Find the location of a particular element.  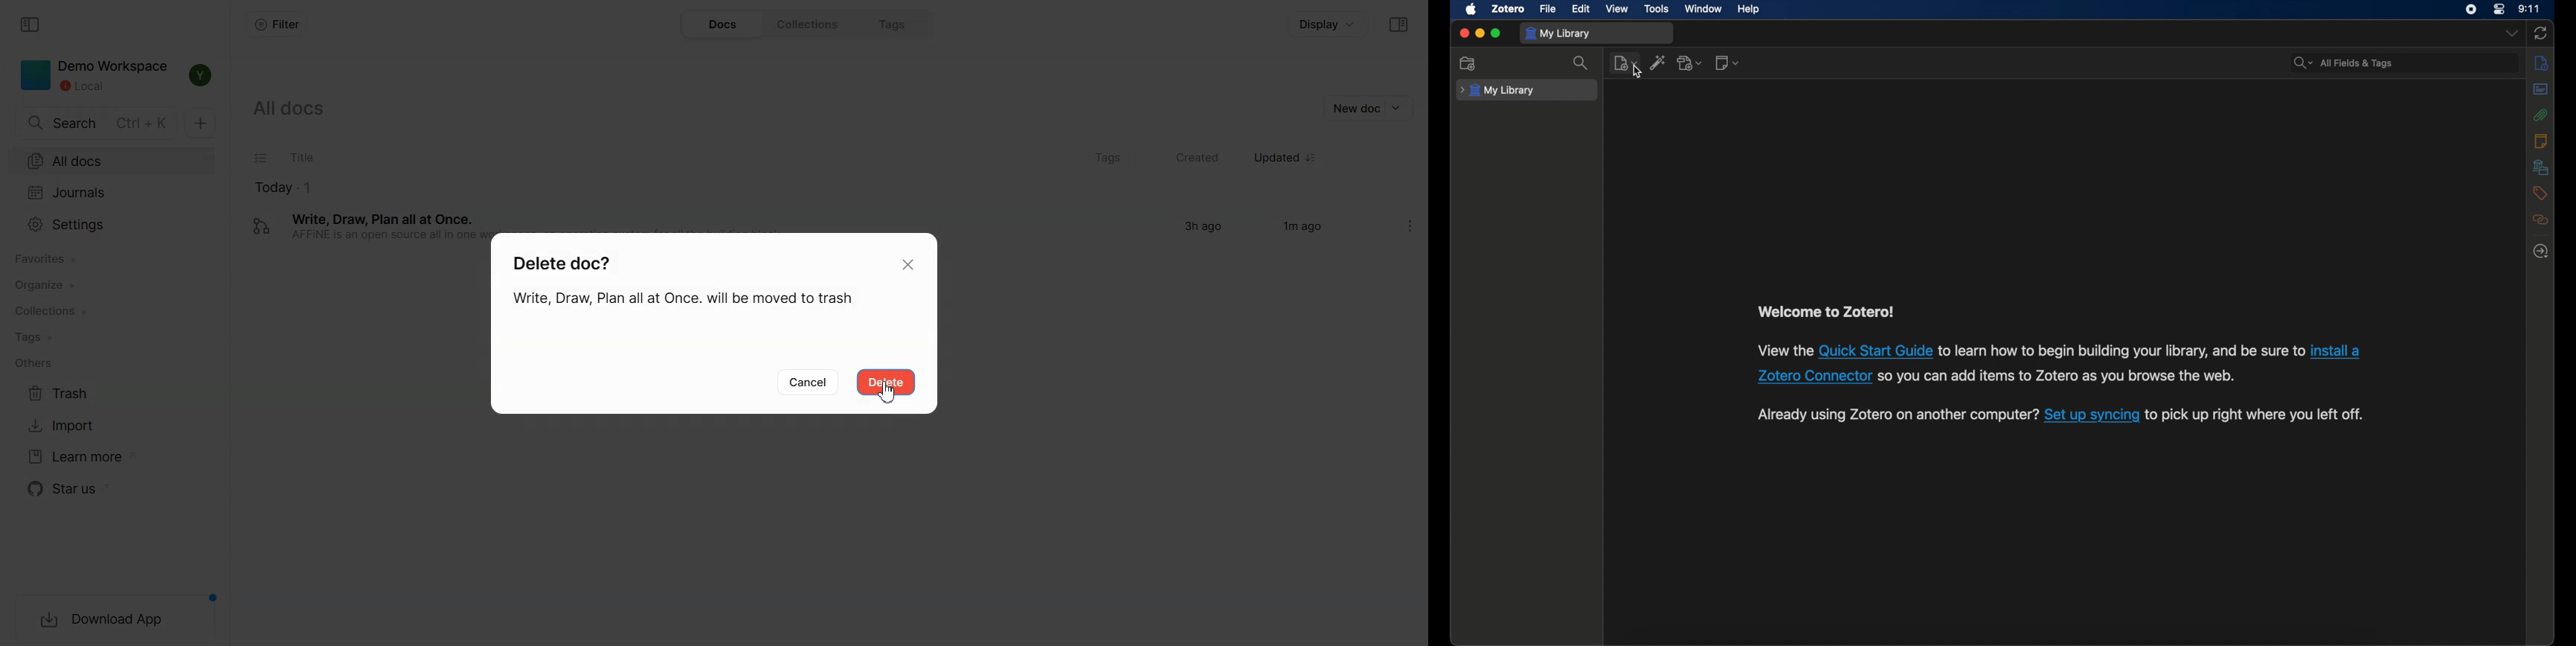

screen recorder is located at coordinates (2471, 10).